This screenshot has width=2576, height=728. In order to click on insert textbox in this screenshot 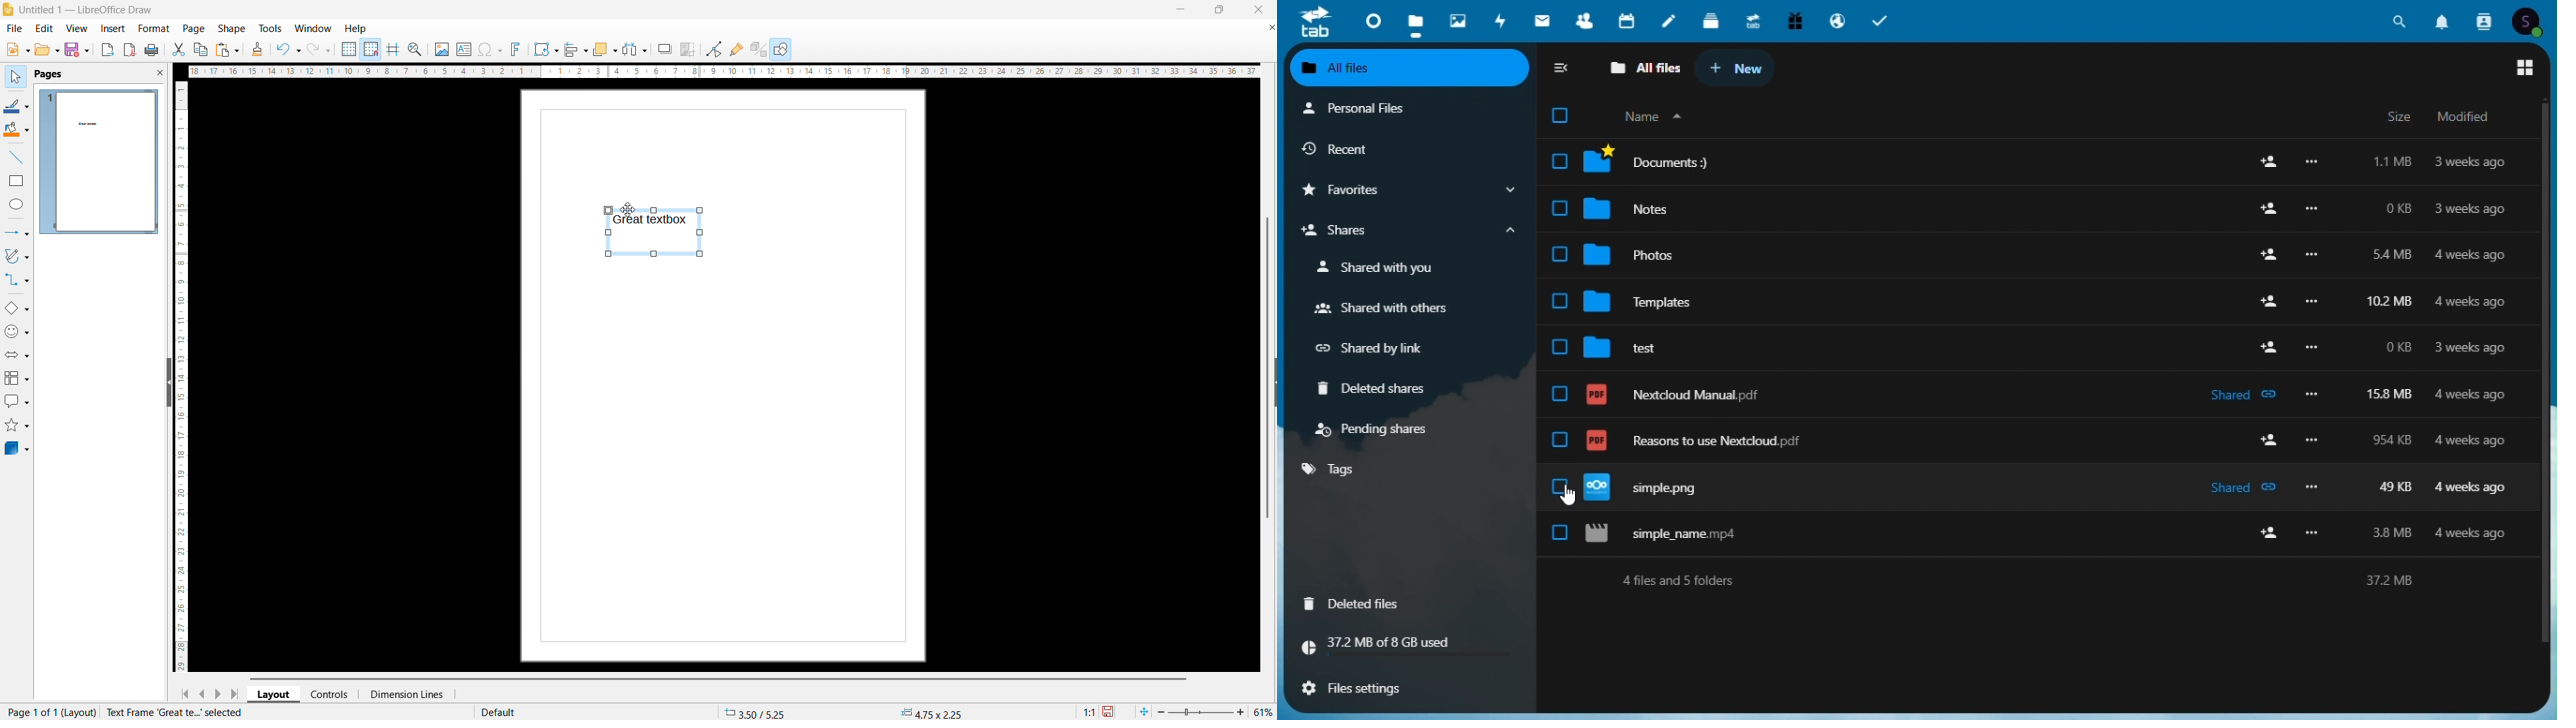, I will do `click(464, 49)`.